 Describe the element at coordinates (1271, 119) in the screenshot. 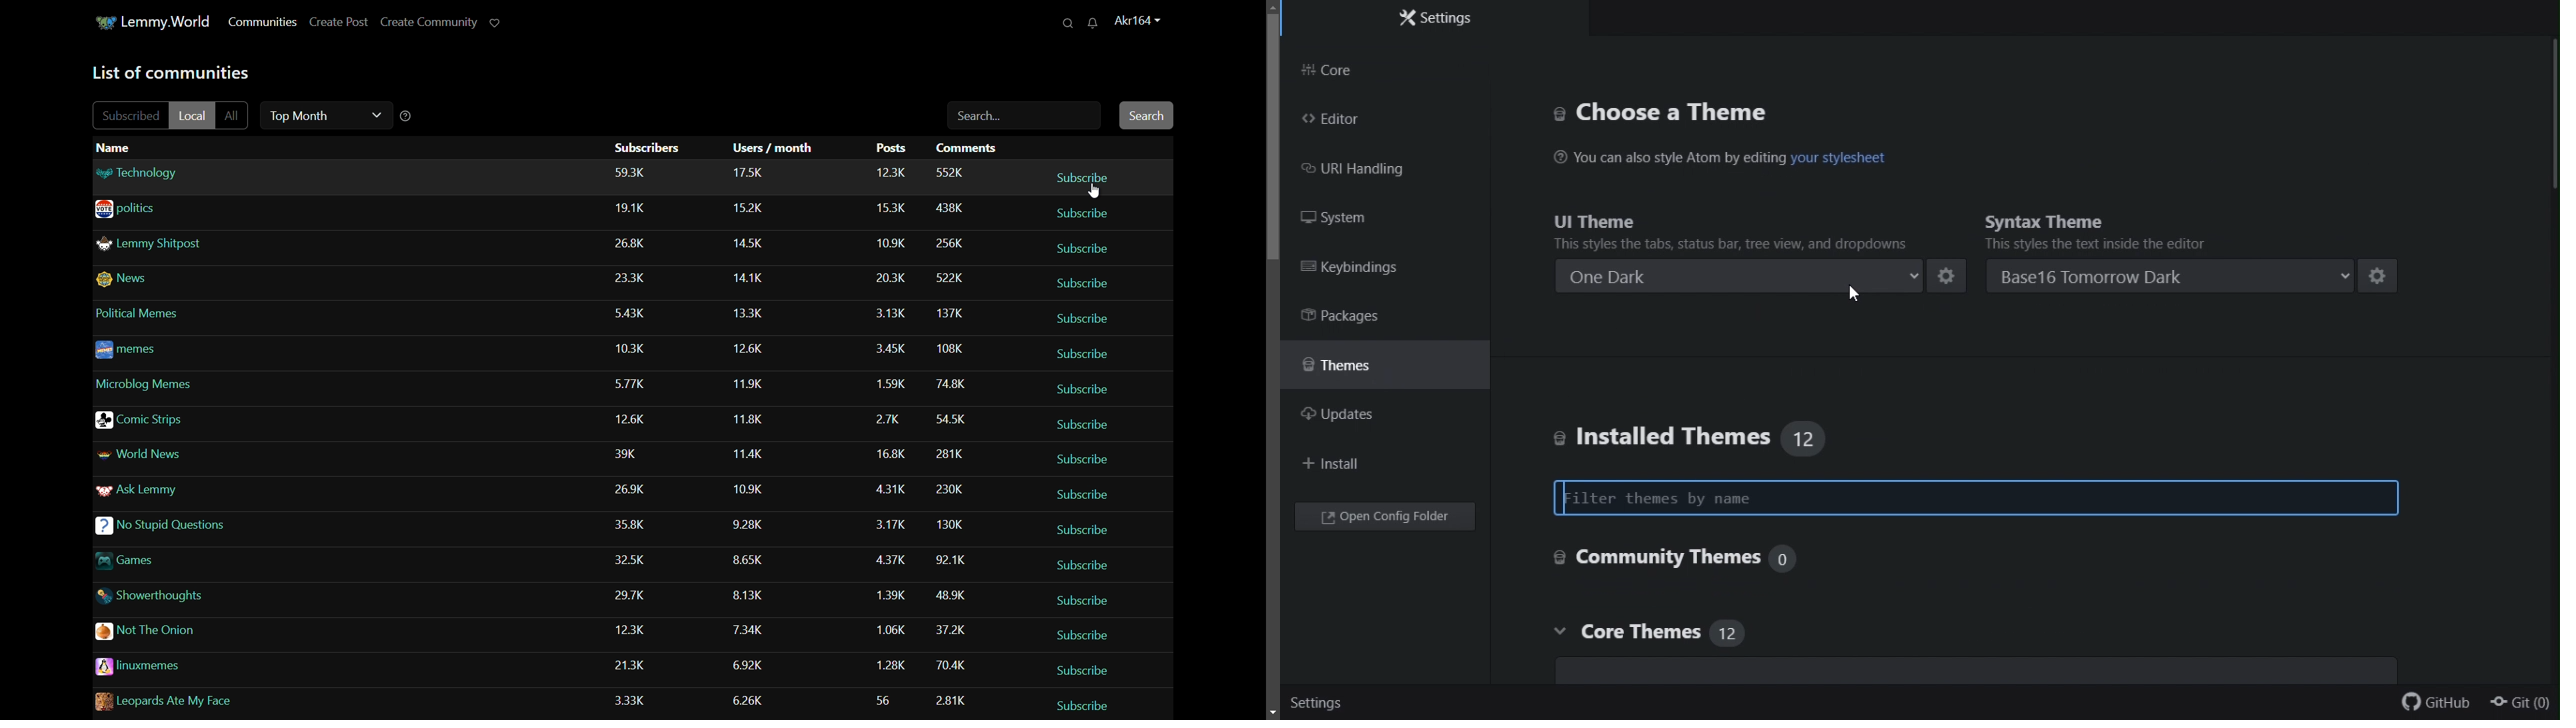

I see `vertical scroll bar` at that location.